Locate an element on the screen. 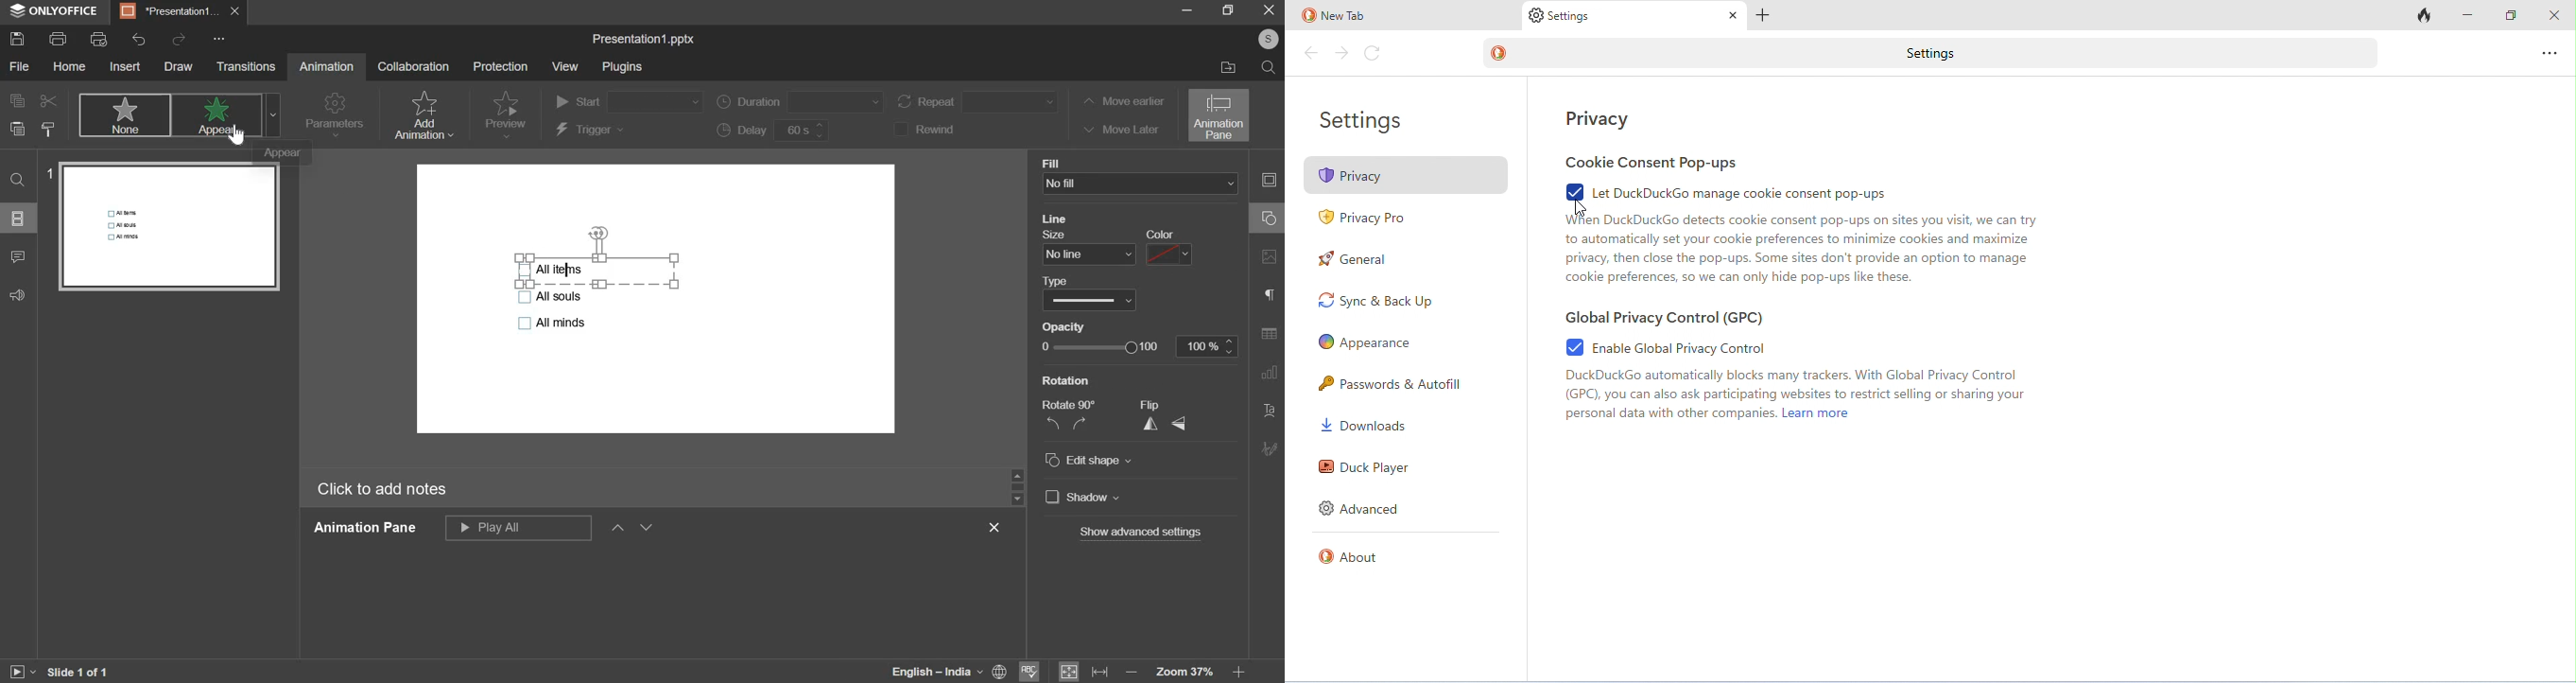 This screenshot has width=2576, height=700. privacy pro is located at coordinates (1365, 220).